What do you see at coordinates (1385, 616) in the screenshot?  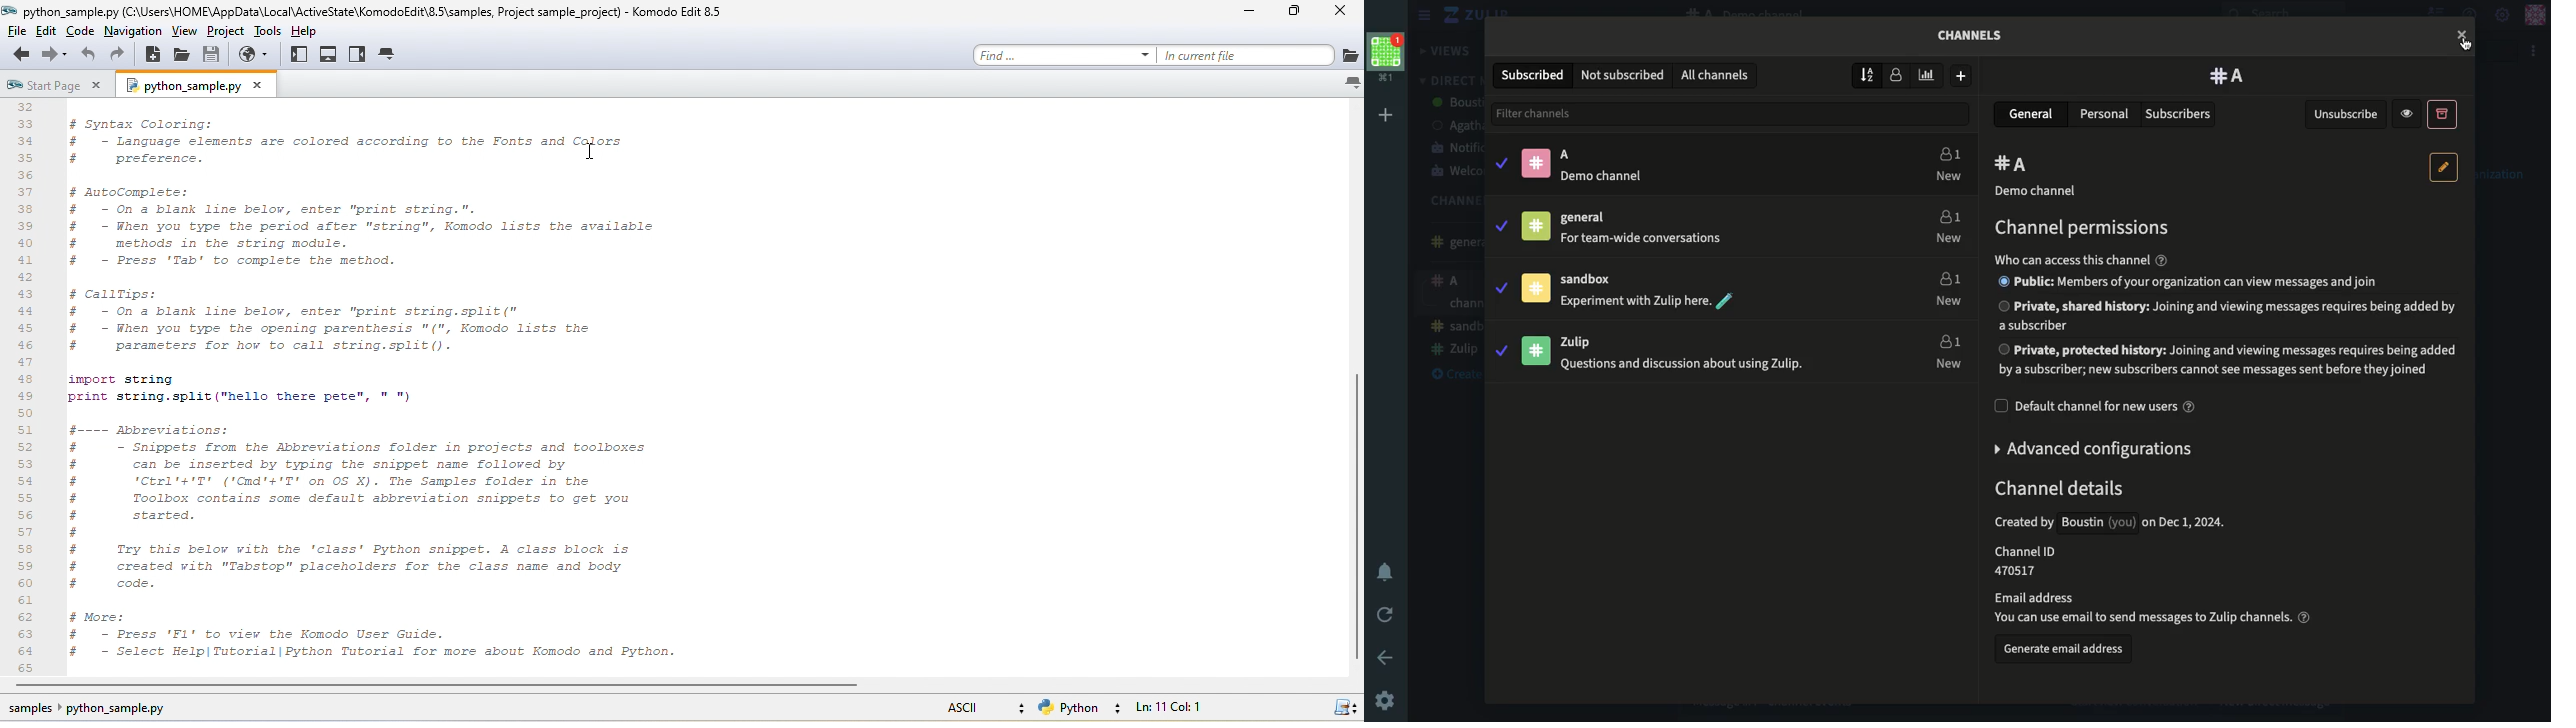 I see `Refresh` at bounding box center [1385, 616].